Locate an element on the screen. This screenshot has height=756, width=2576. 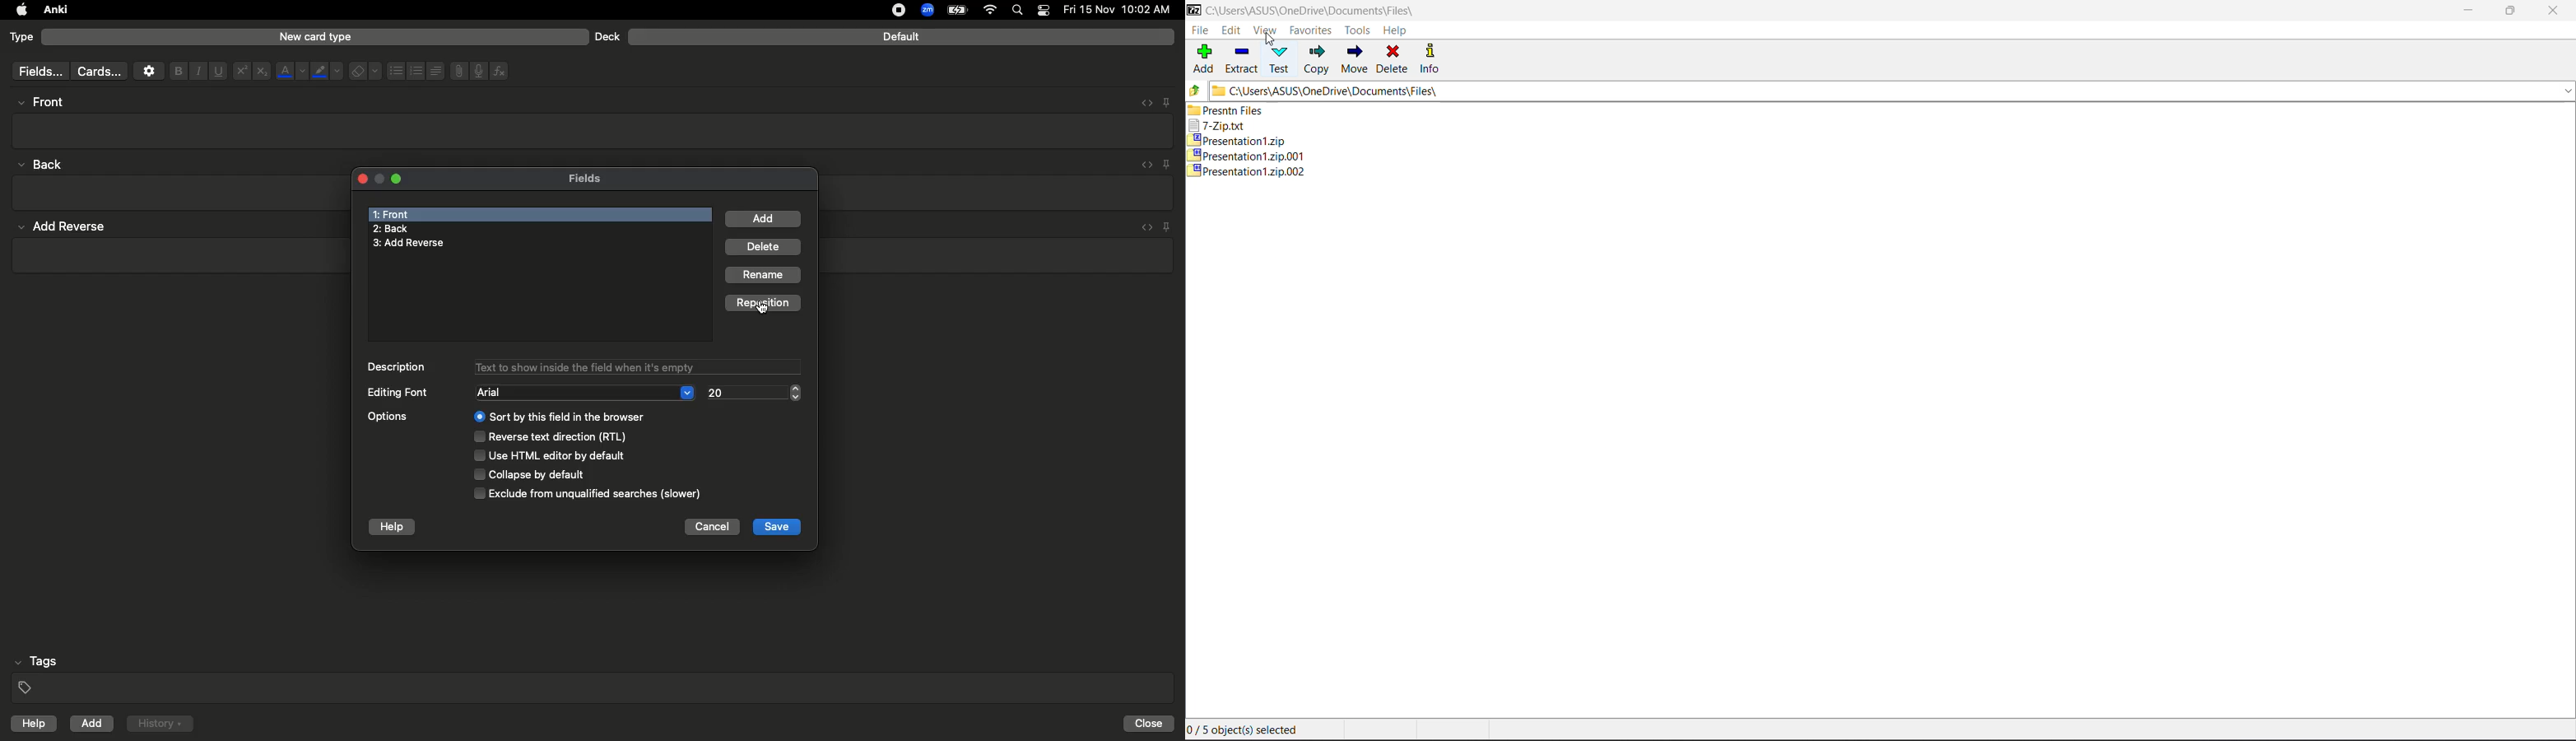
Presentation1.zip.002 is located at coordinates (1249, 172).